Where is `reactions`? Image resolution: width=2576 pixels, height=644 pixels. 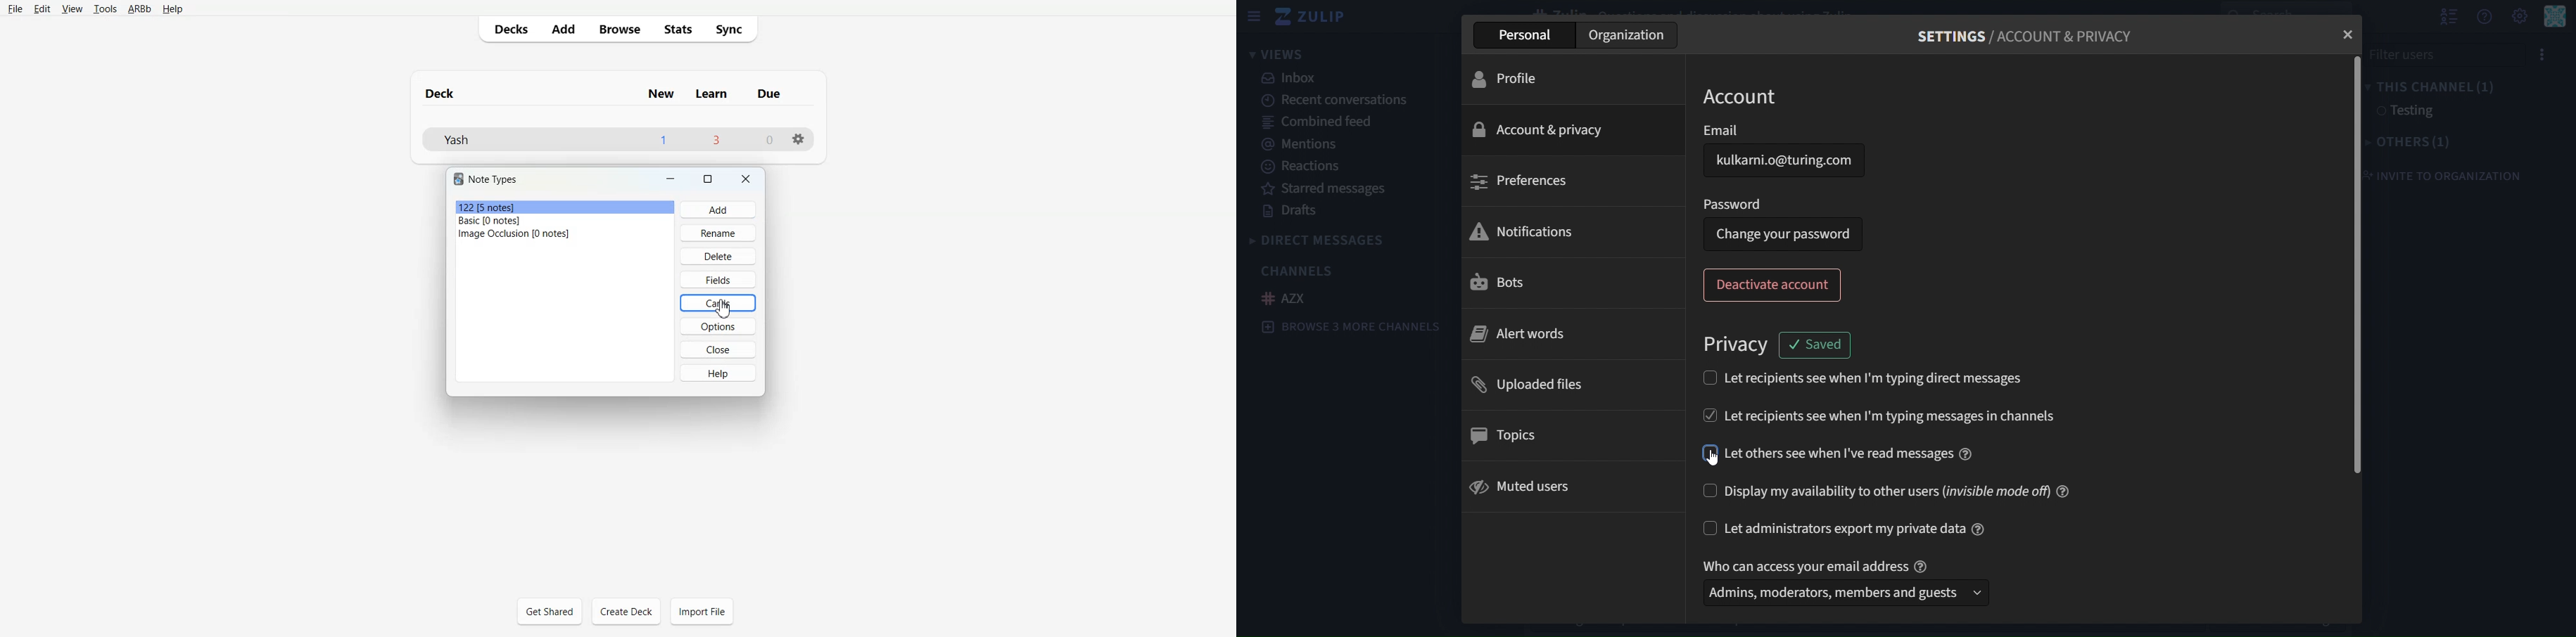
reactions is located at coordinates (1306, 167).